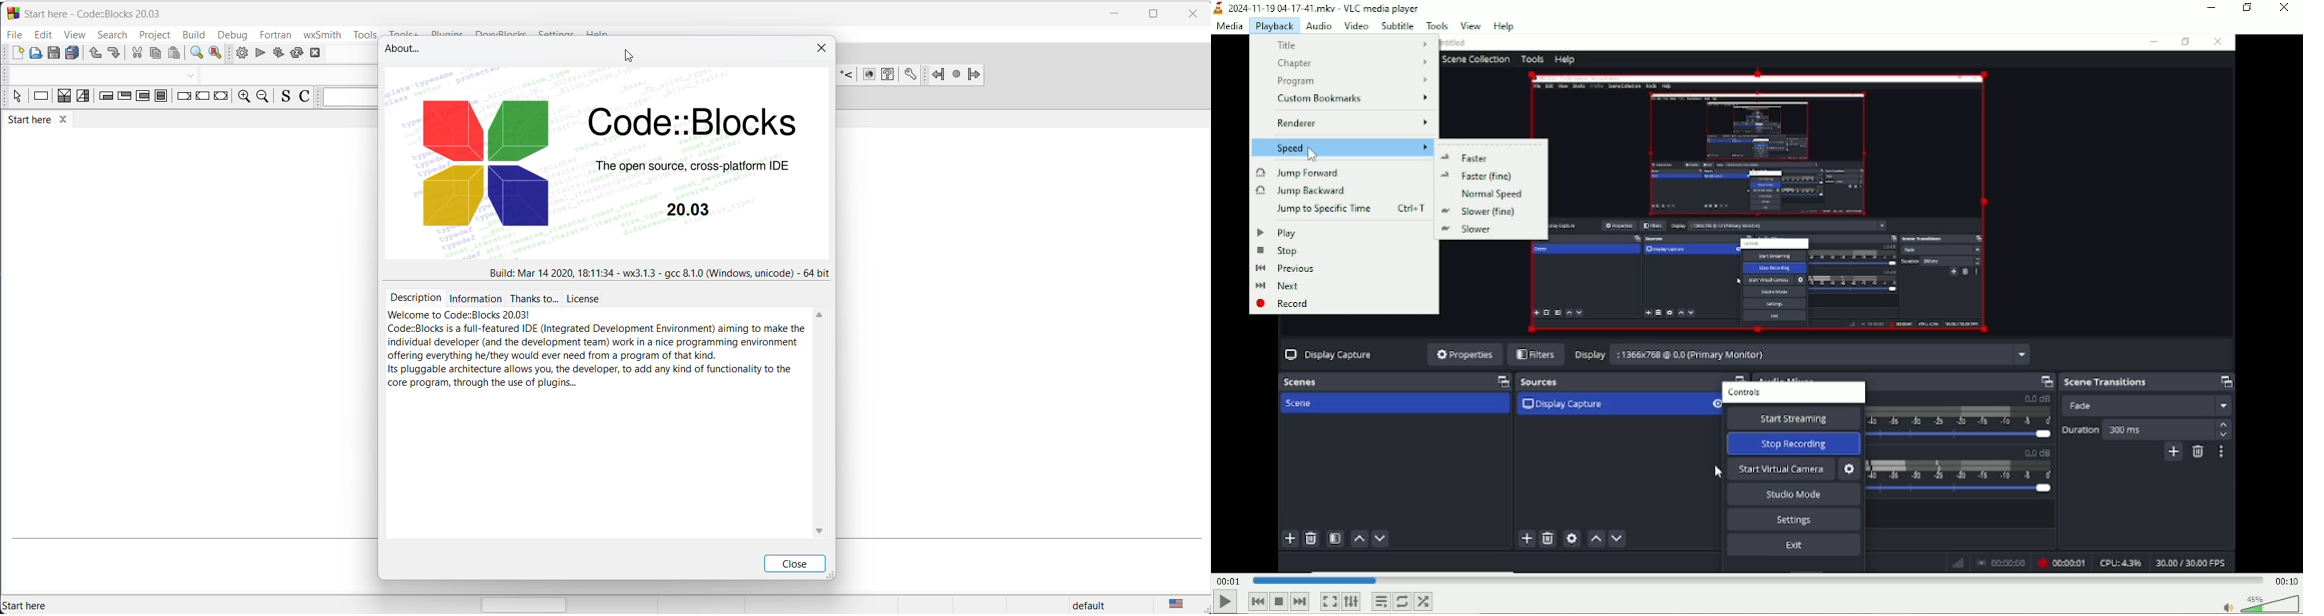 This screenshot has width=2324, height=616. Describe the element at coordinates (1491, 212) in the screenshot. I see `slower (fine)` at that location.